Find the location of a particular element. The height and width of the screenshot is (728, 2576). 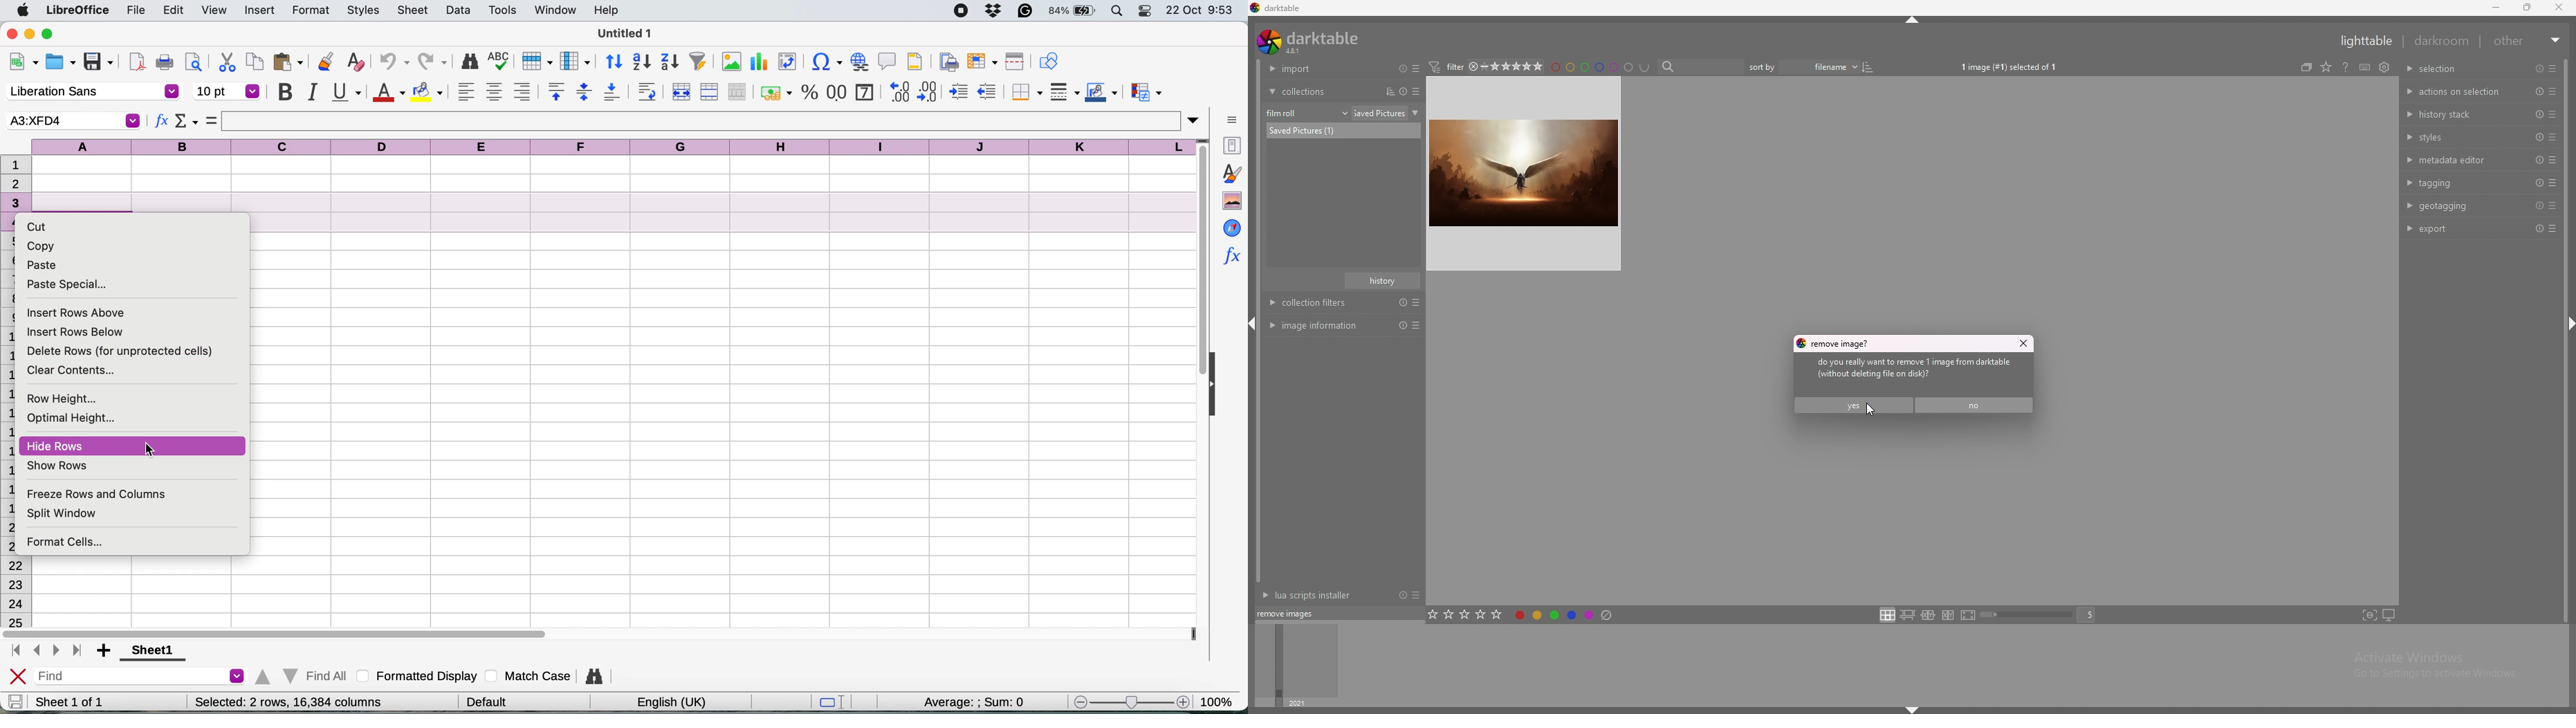

sort is located at coordinates (1387, 91).